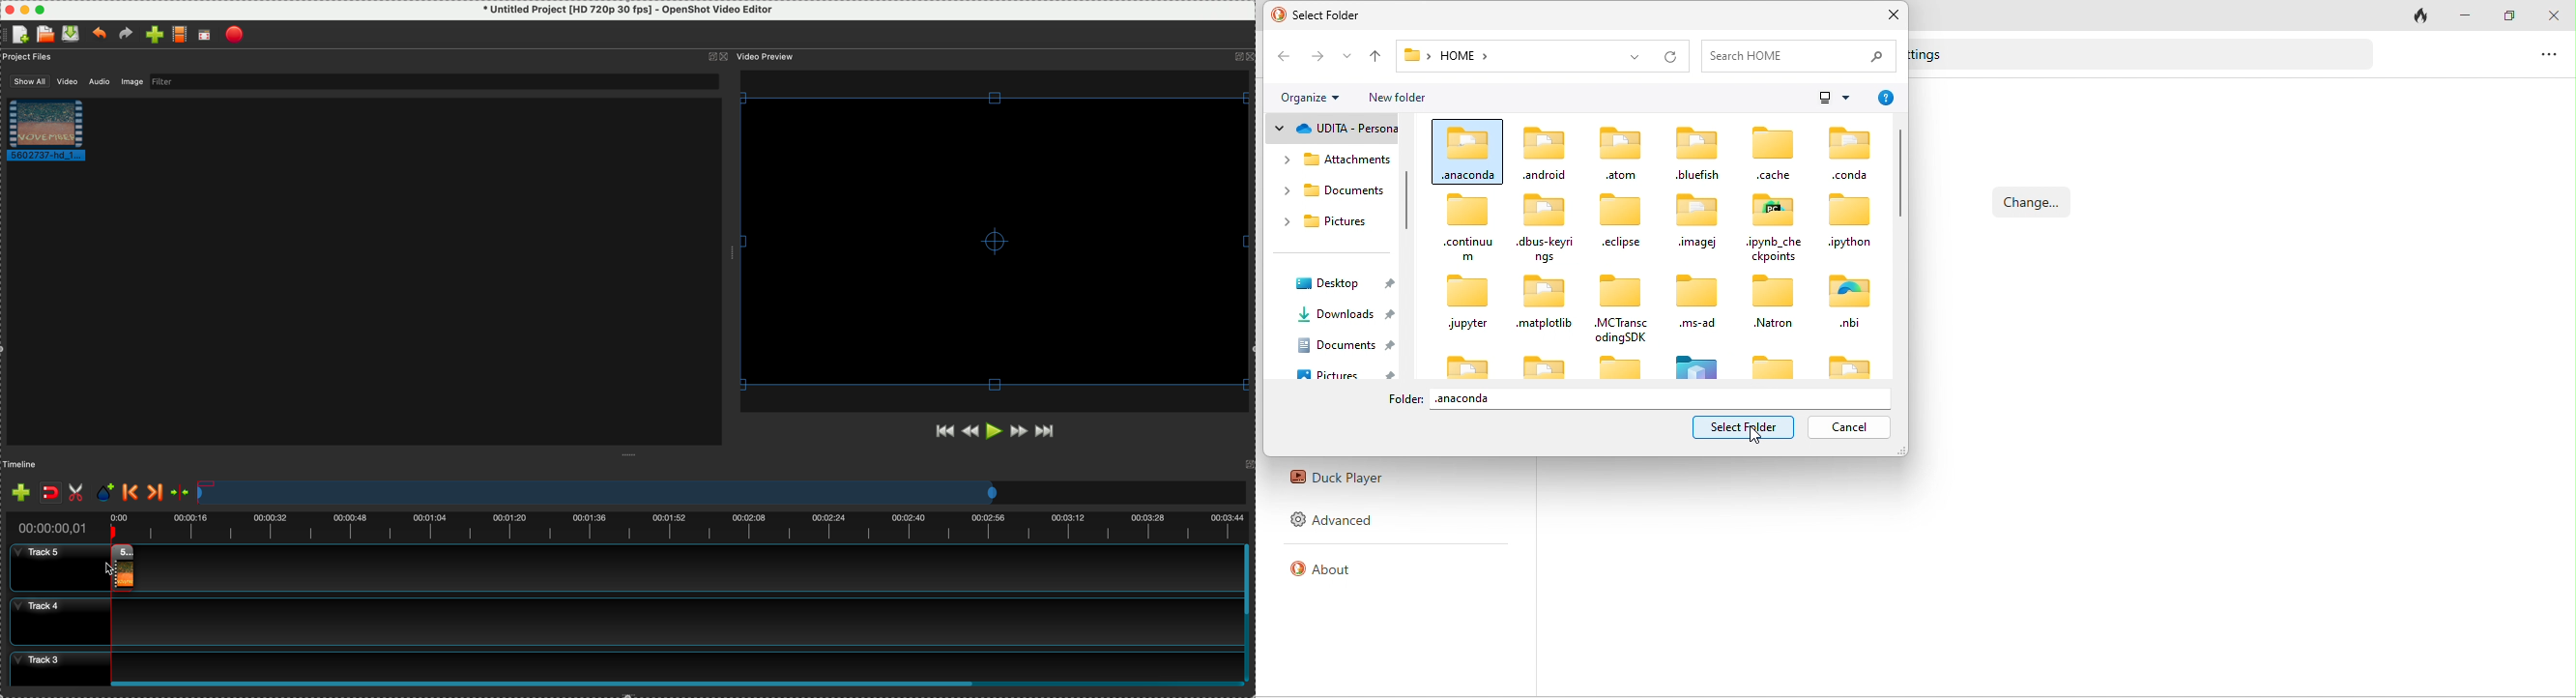 This screenshot has width=2576, height=700. What do you see at coordinates (8, 8) in the screenshot?
I see `close` at bounding box center [8, 8].